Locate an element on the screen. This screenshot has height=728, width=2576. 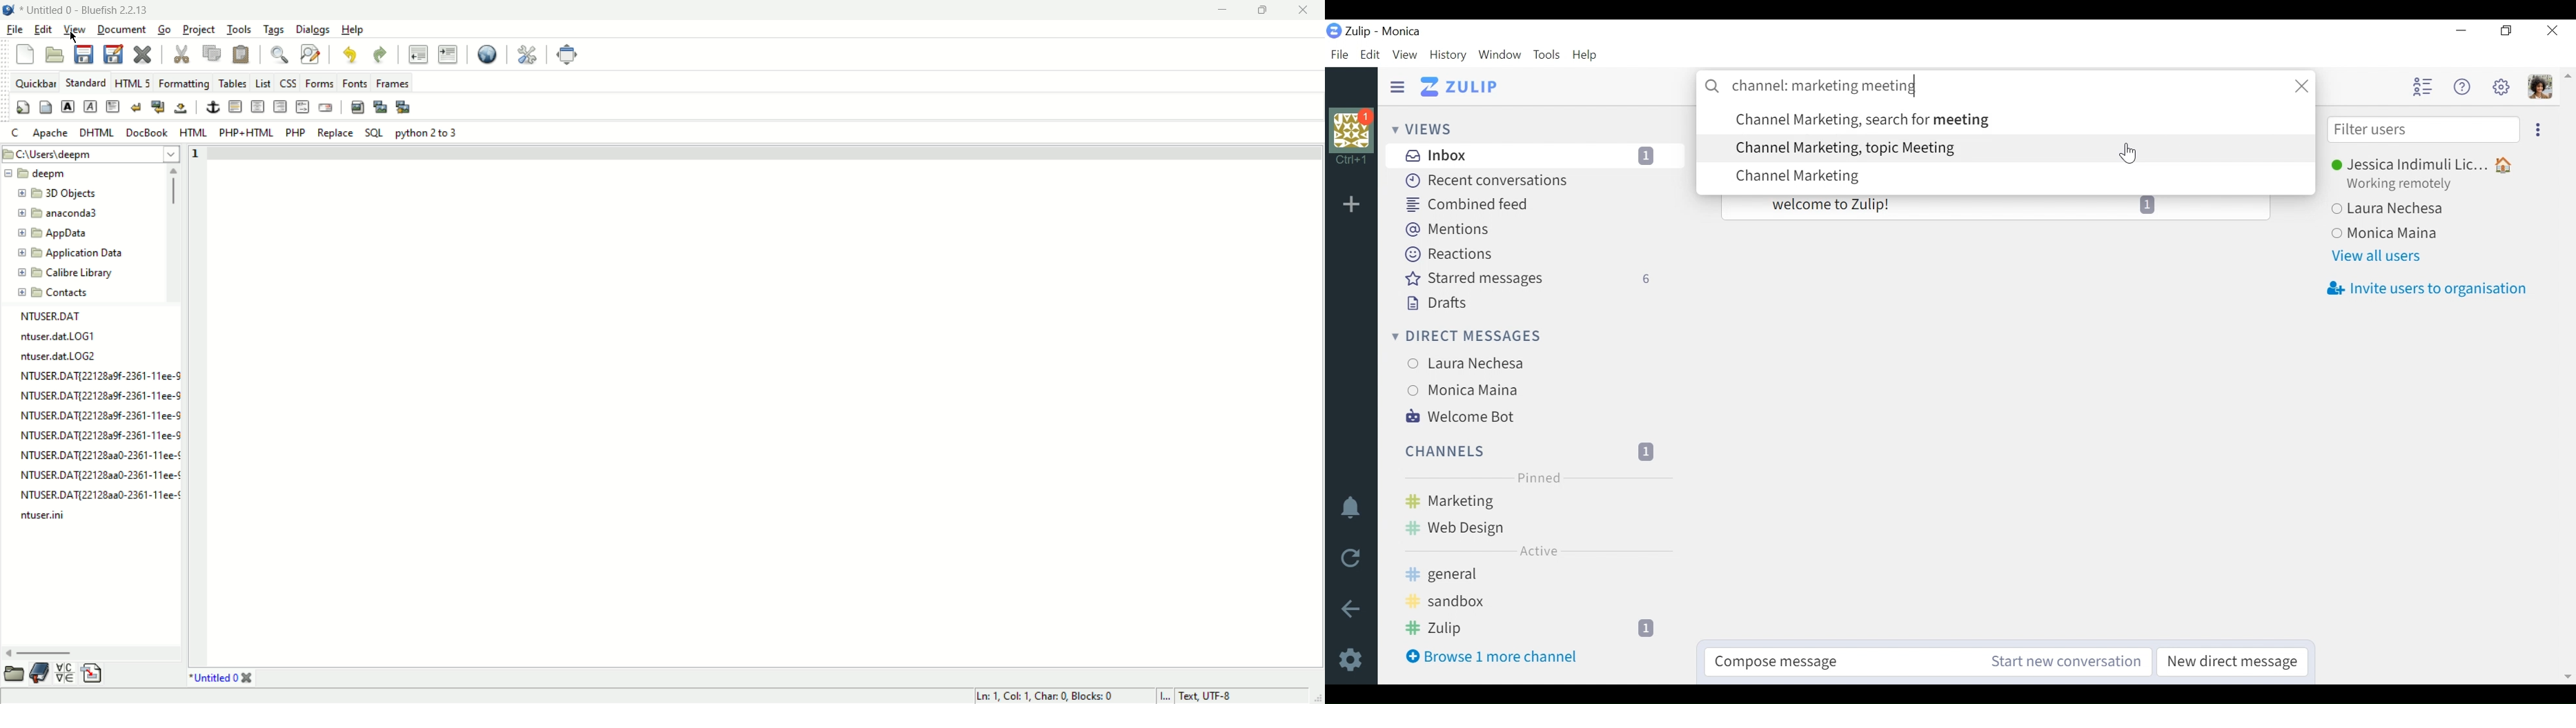
close is located at coordinates (2304, 87).